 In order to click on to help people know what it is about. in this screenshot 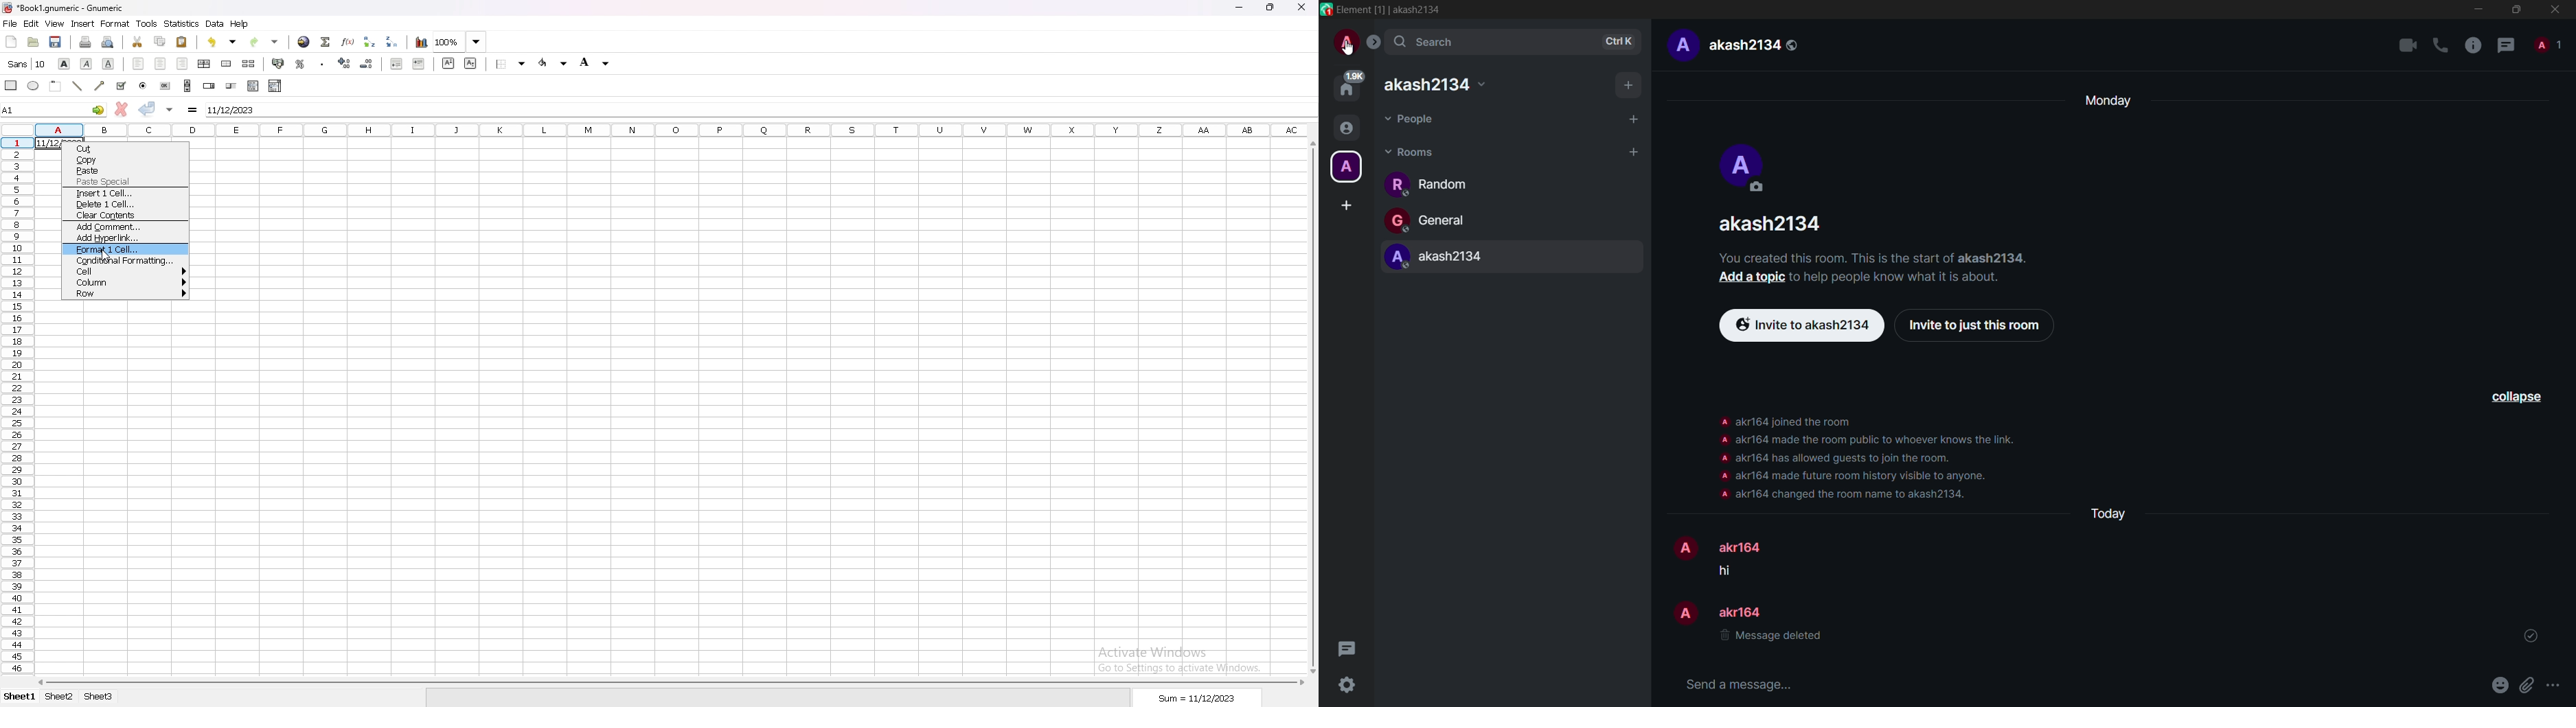, I will do `click(1907, 276)`.